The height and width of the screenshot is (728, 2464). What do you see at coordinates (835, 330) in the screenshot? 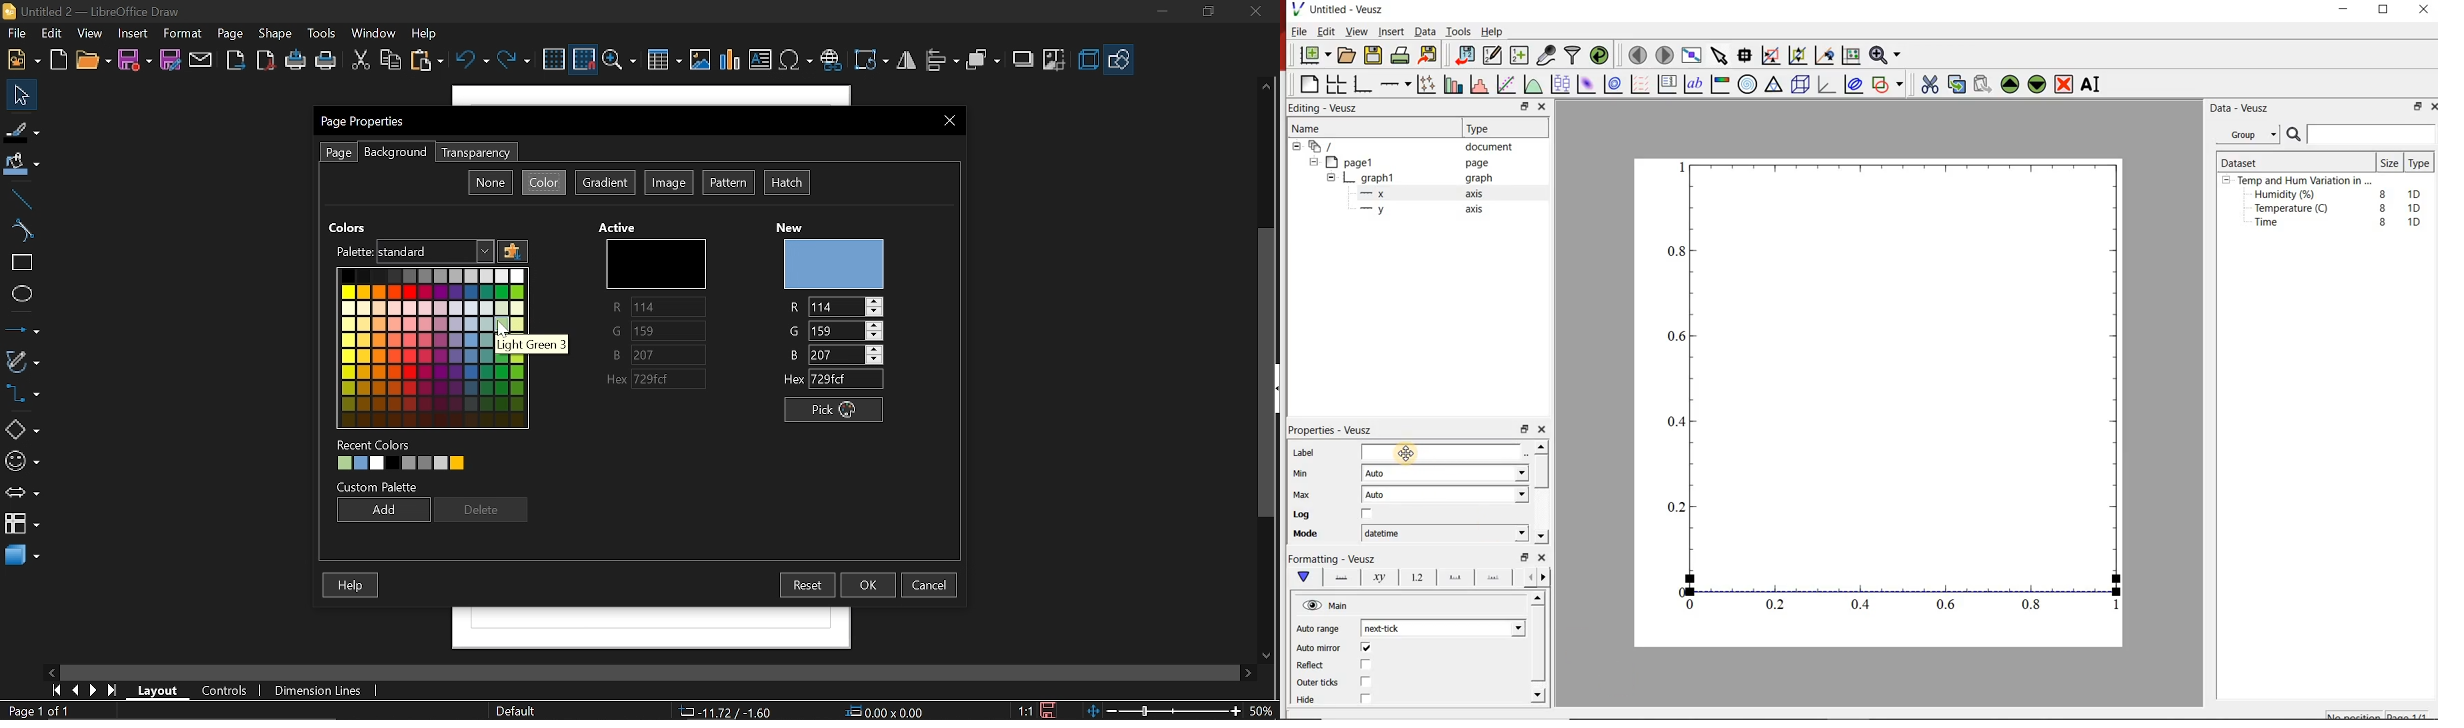
I see `G` at bounding box center [835, 330].